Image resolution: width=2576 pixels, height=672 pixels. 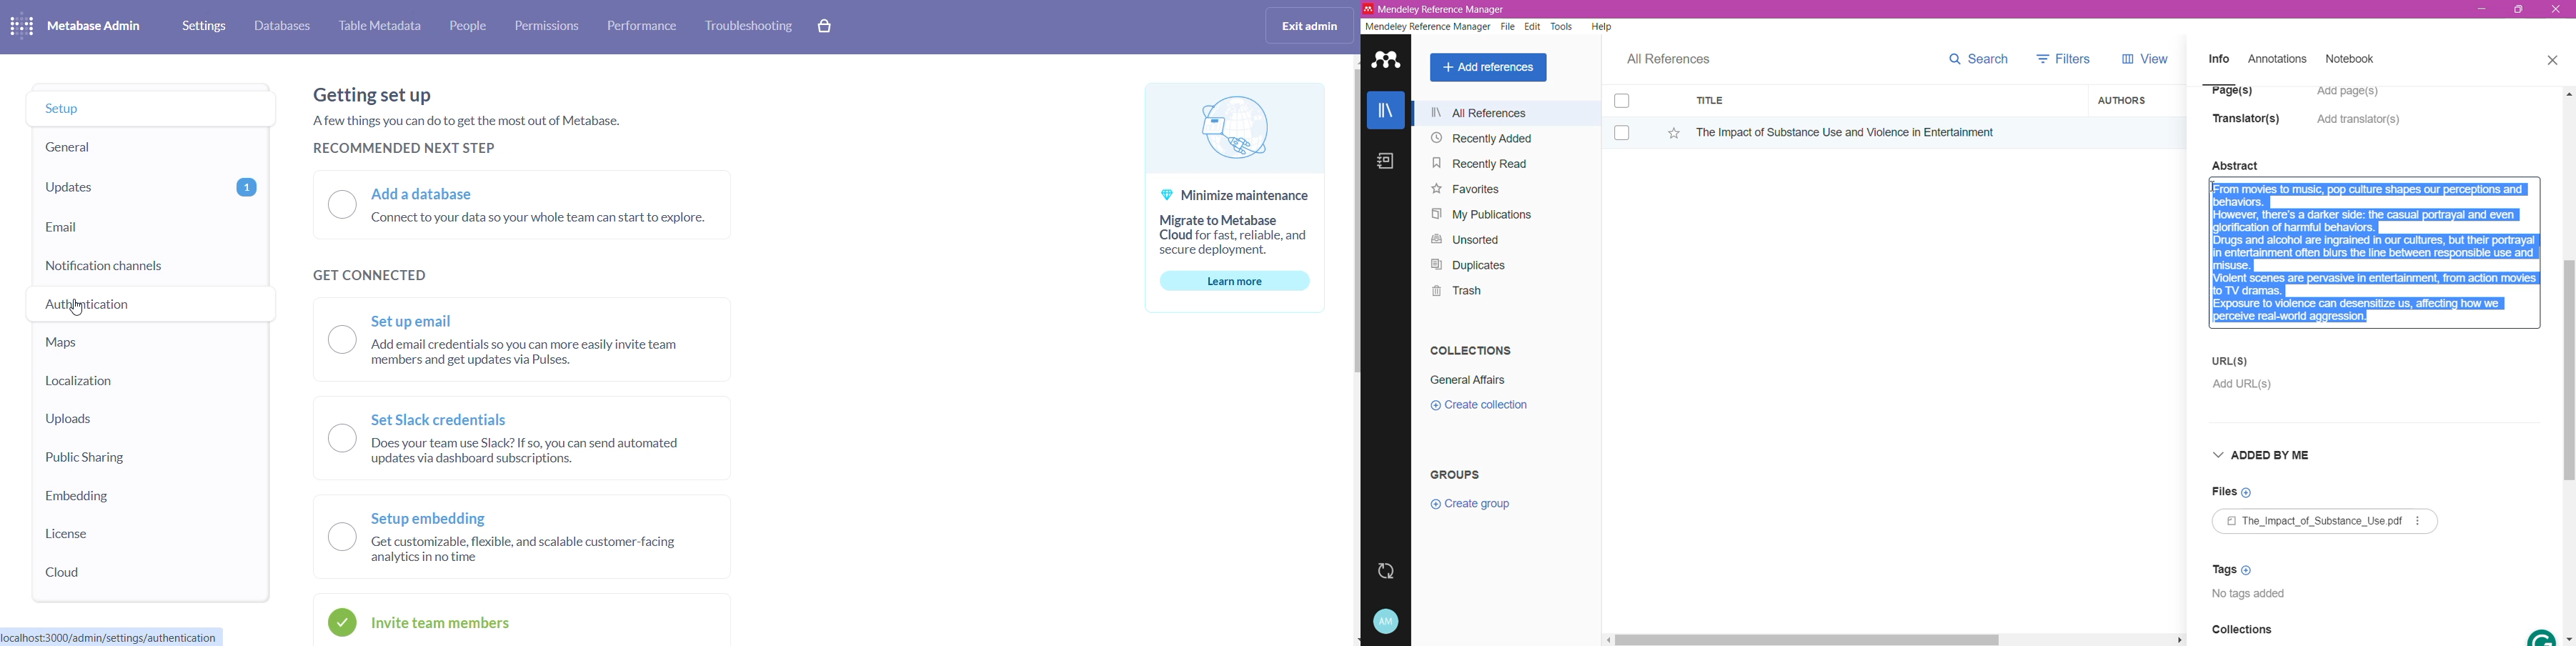 I want to click on Restore Down, so click(x=2520, y=10).